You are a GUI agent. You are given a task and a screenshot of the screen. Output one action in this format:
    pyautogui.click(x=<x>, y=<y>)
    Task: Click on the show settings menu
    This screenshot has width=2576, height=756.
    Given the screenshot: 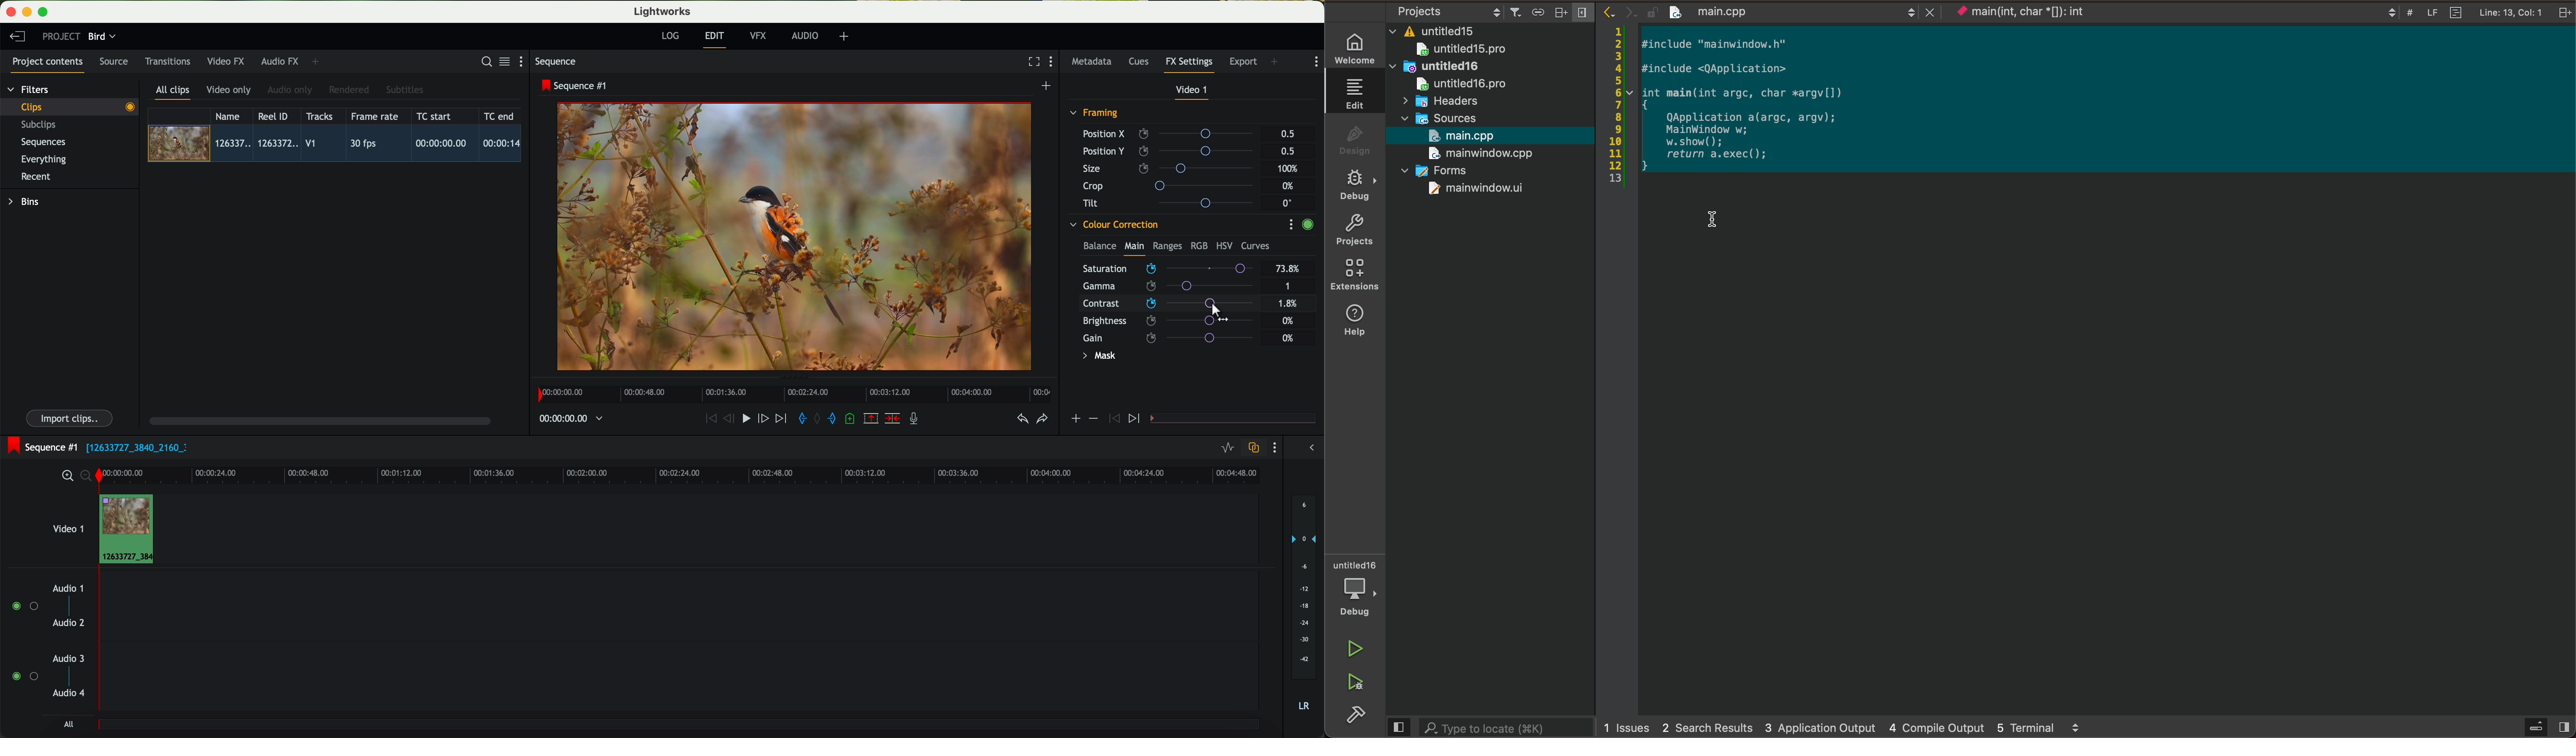 What is the action you would take?
    pyautogui.click(x=1291, y=224)
    